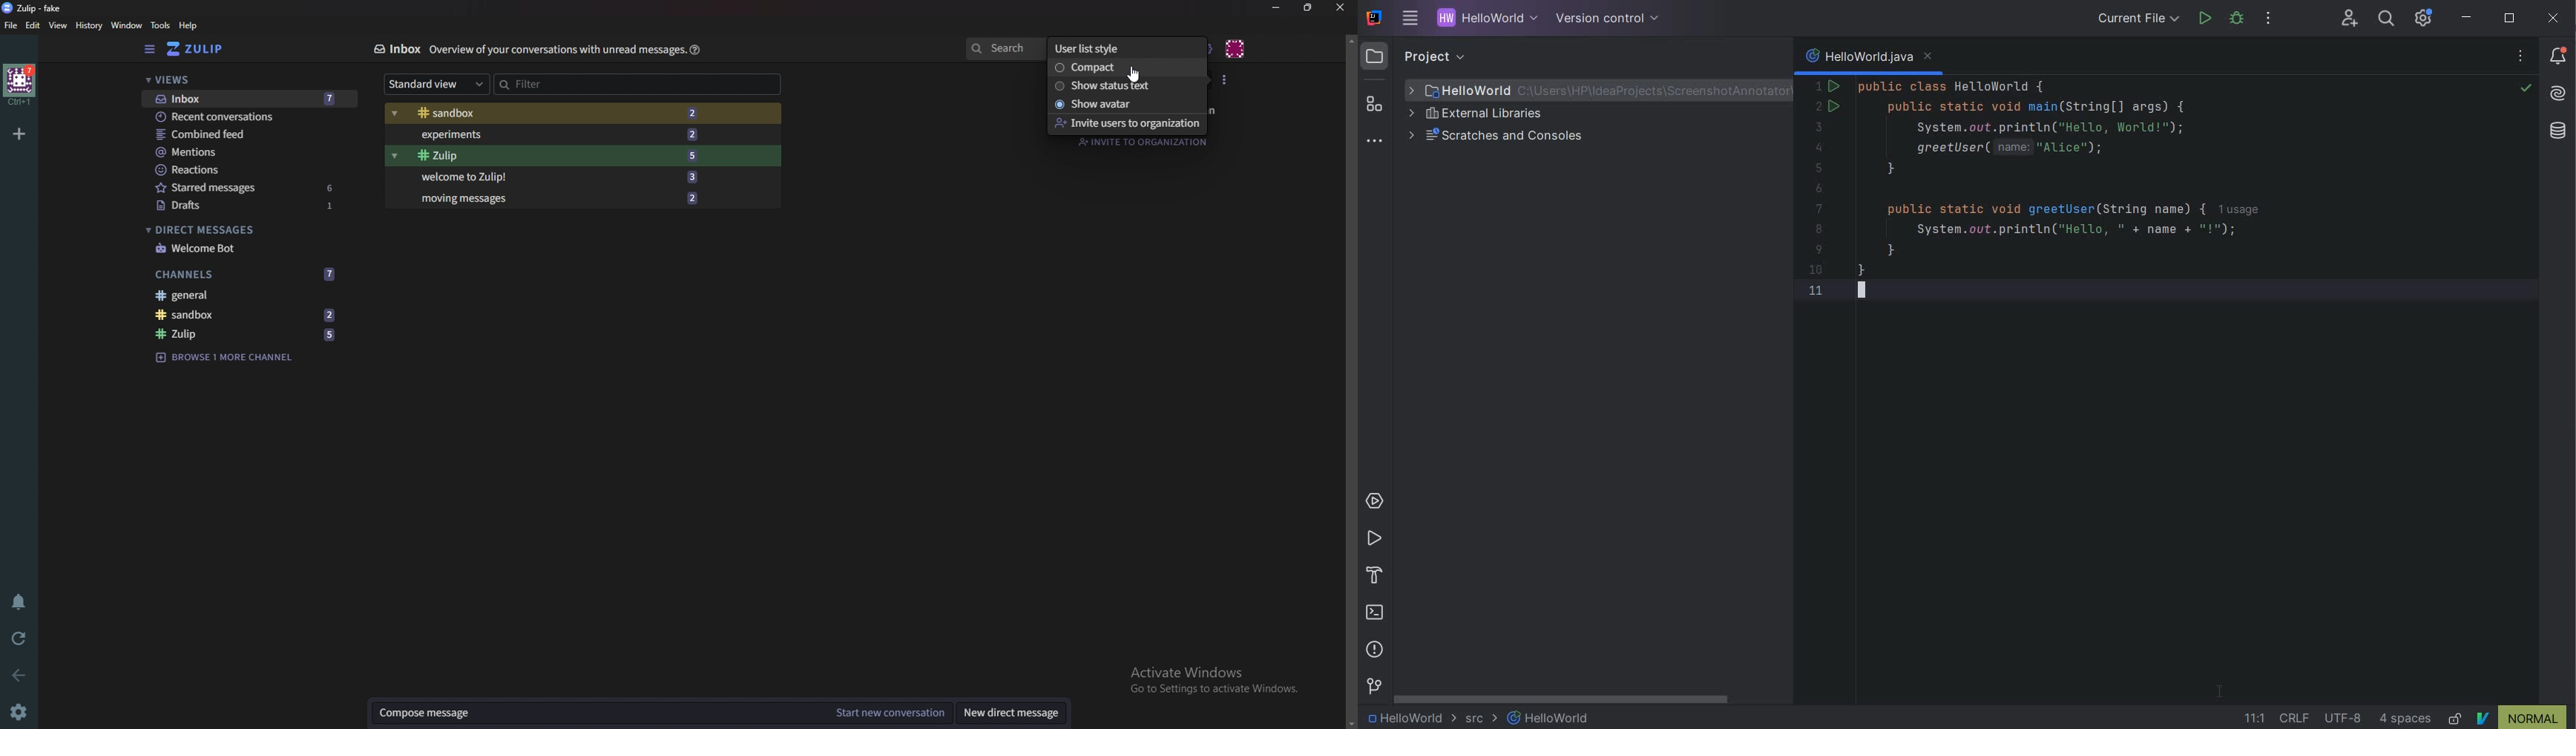  Describe the element at coordinates (33, 26) in the screenshot. I see `edit` at that location.